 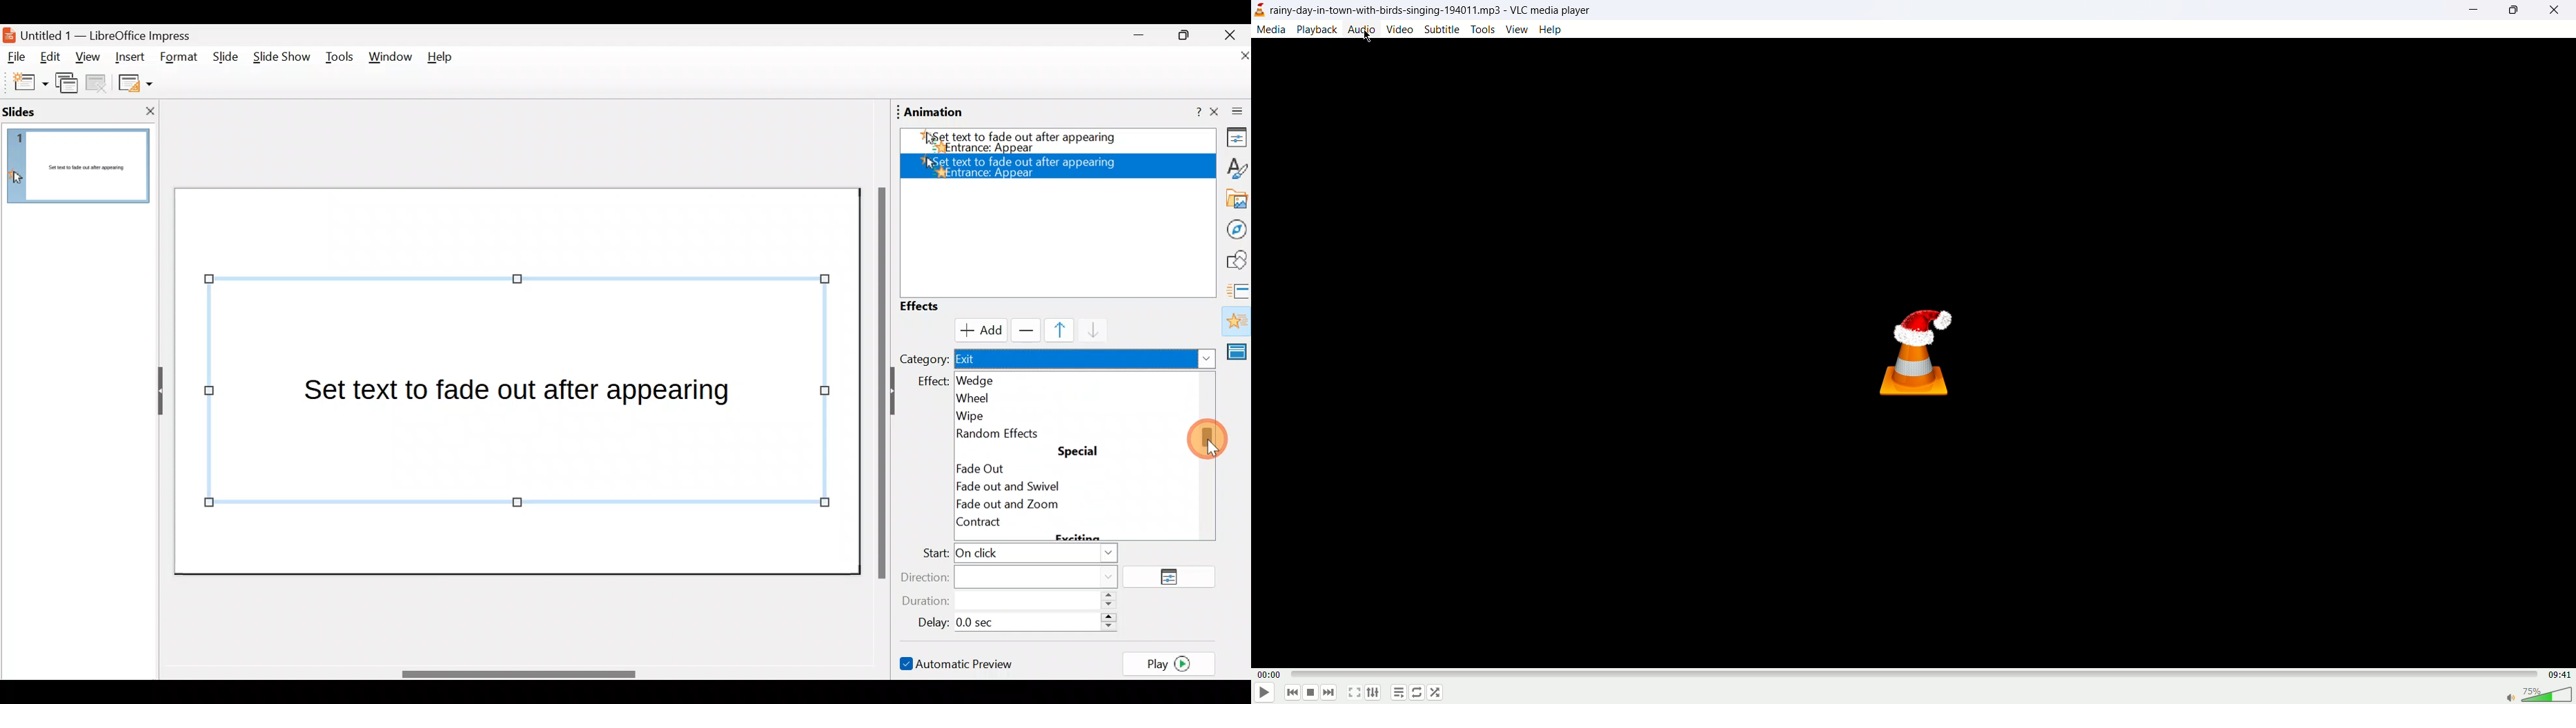 What do you see at coordinates (935, 112) in the screenshot?
I see `Animation` at bounding box center [935, 112].